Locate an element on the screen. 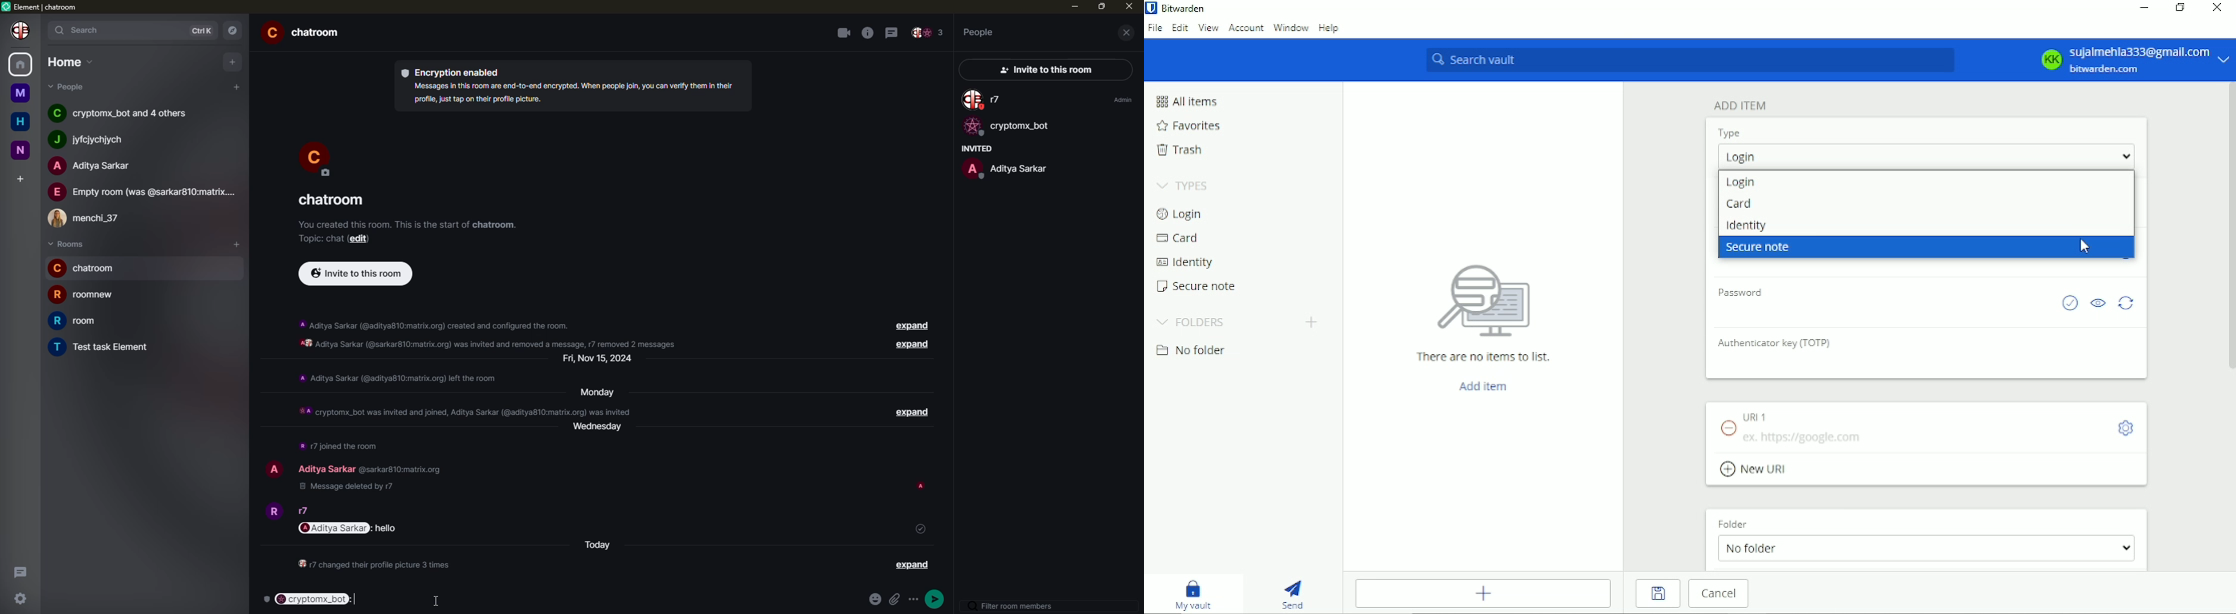 The image size is (2240, 616). profile is located at coordinates (272, 510).